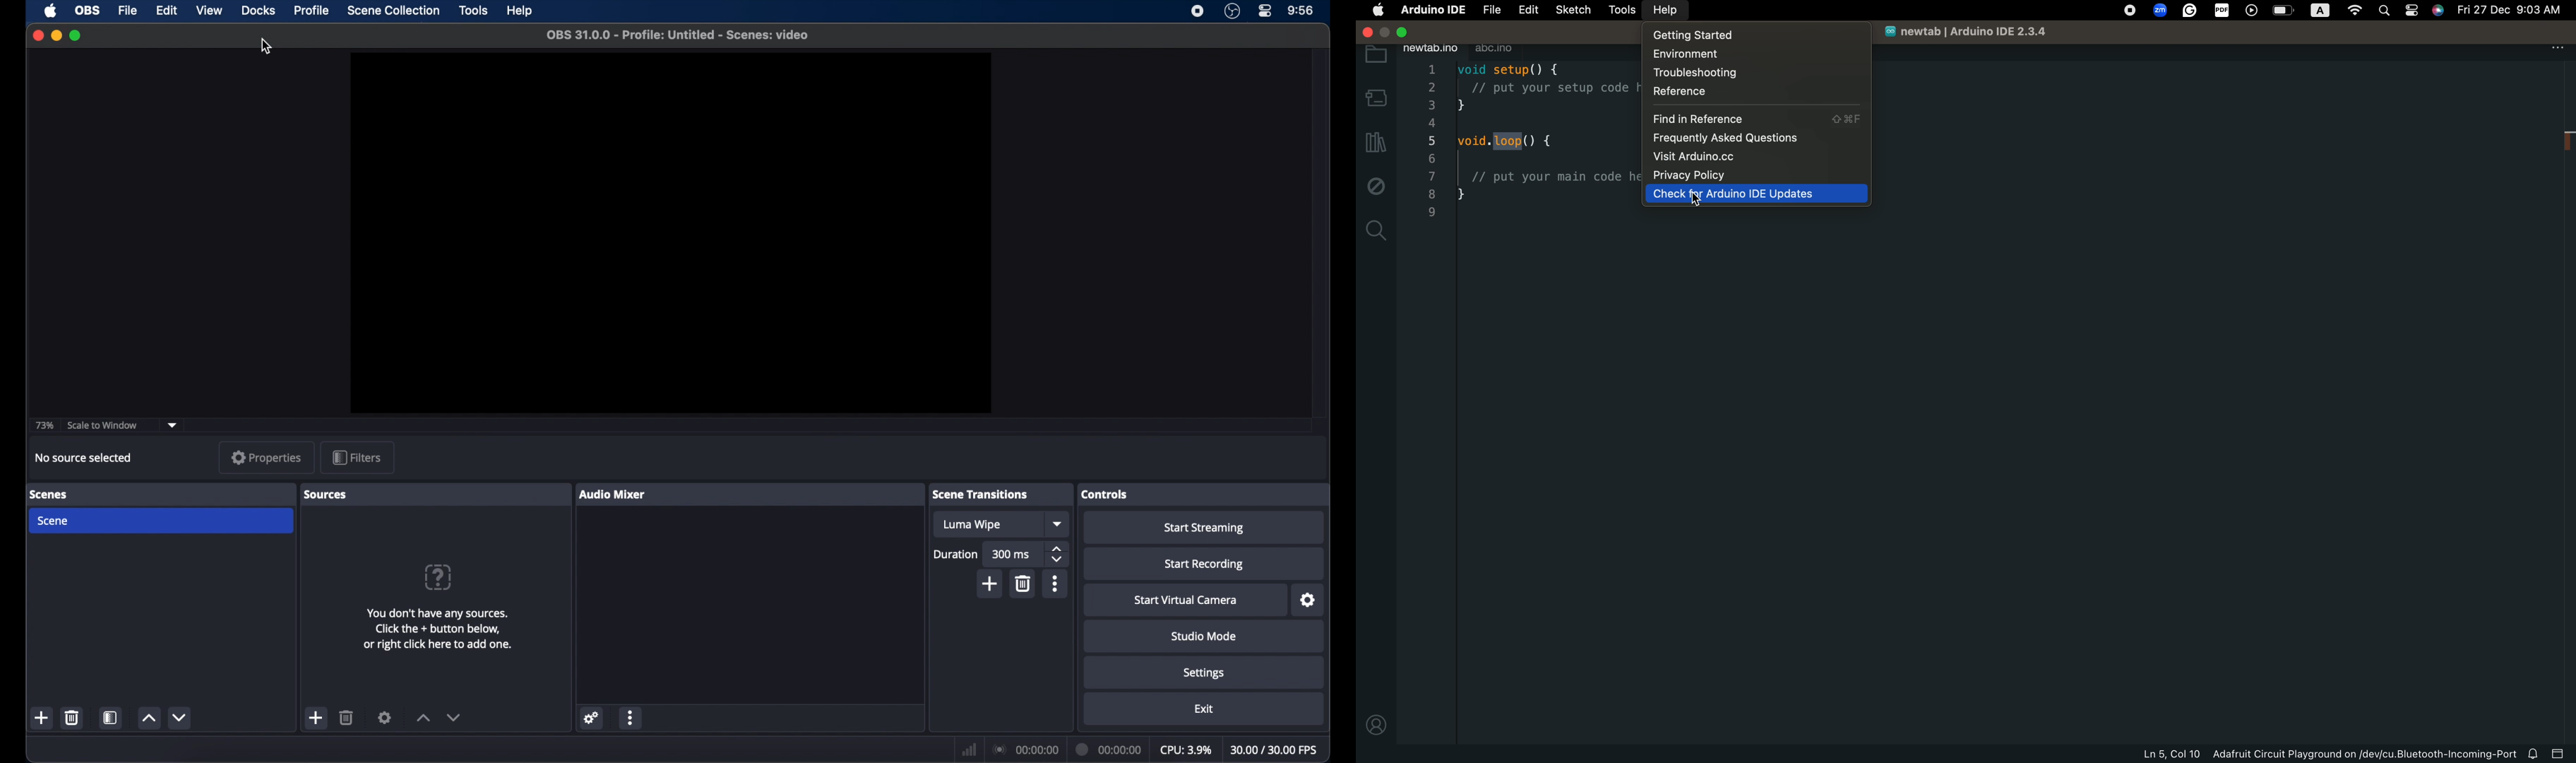 Image resolution: width=2576 pixels, height=784 pixels. I want to click on decrement, so click(179, 717).